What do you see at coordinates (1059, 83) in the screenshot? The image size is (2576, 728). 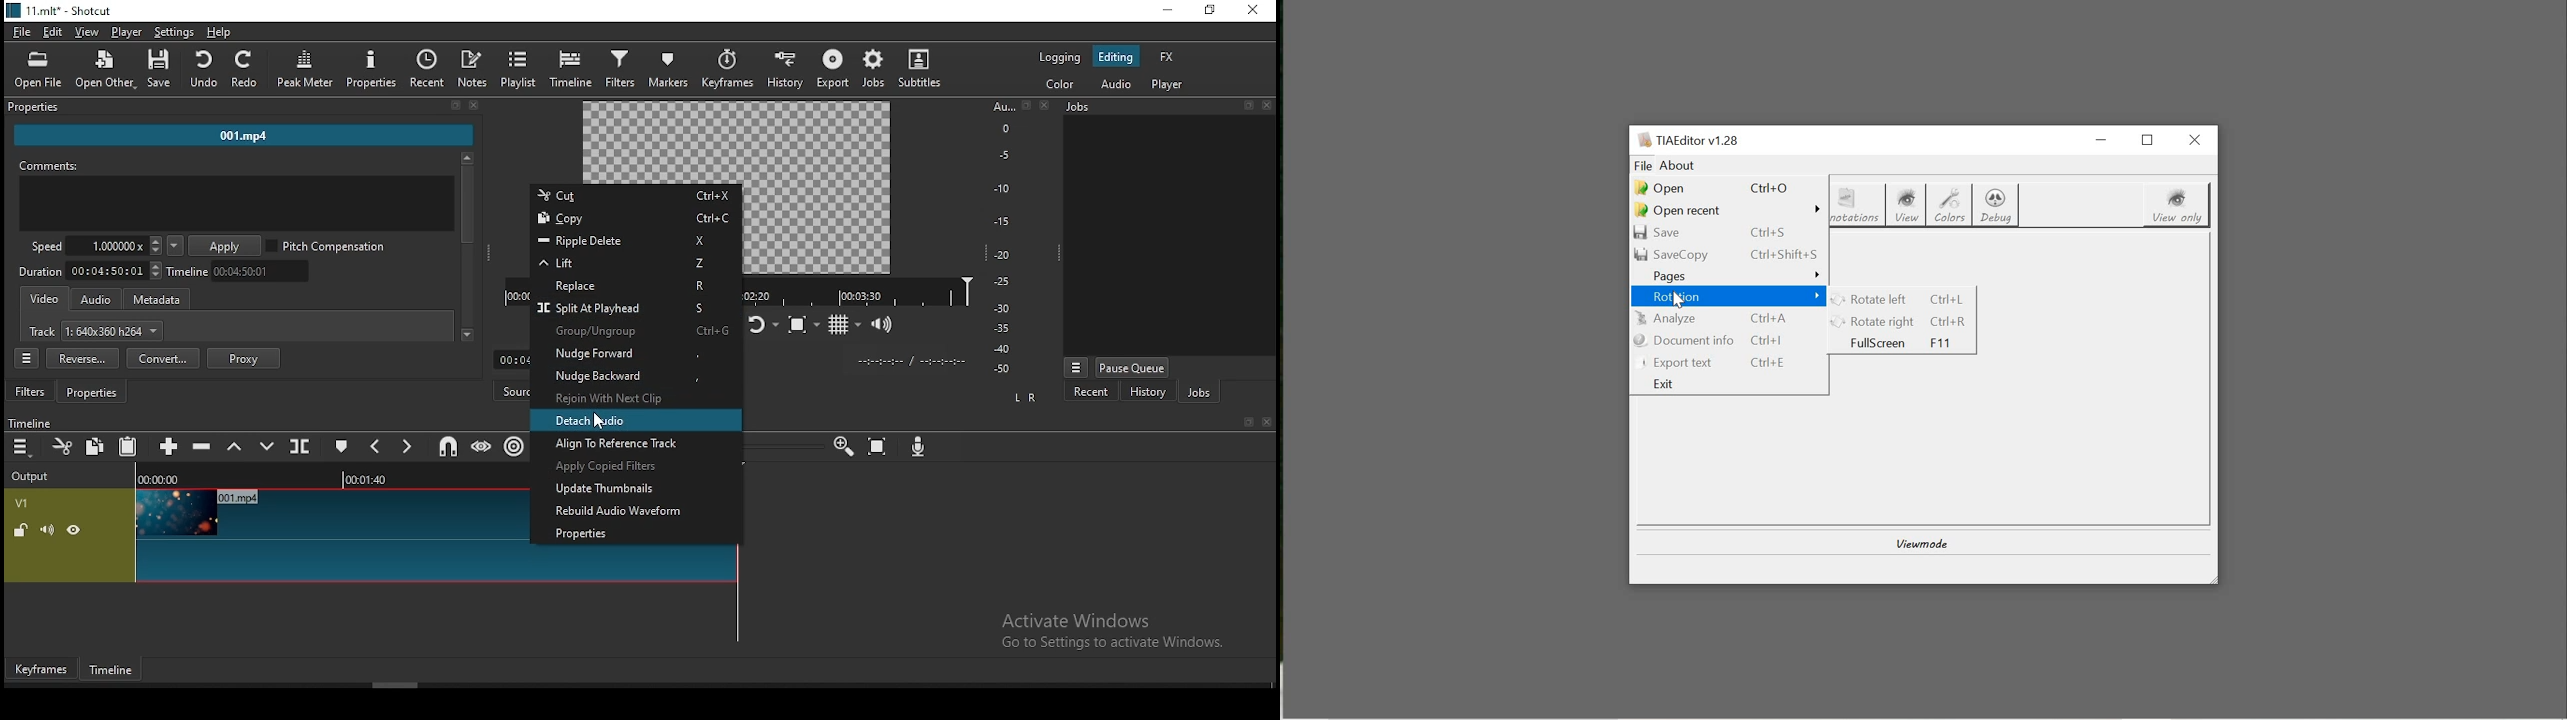 I see `color` at bounding box center [1059, 83].